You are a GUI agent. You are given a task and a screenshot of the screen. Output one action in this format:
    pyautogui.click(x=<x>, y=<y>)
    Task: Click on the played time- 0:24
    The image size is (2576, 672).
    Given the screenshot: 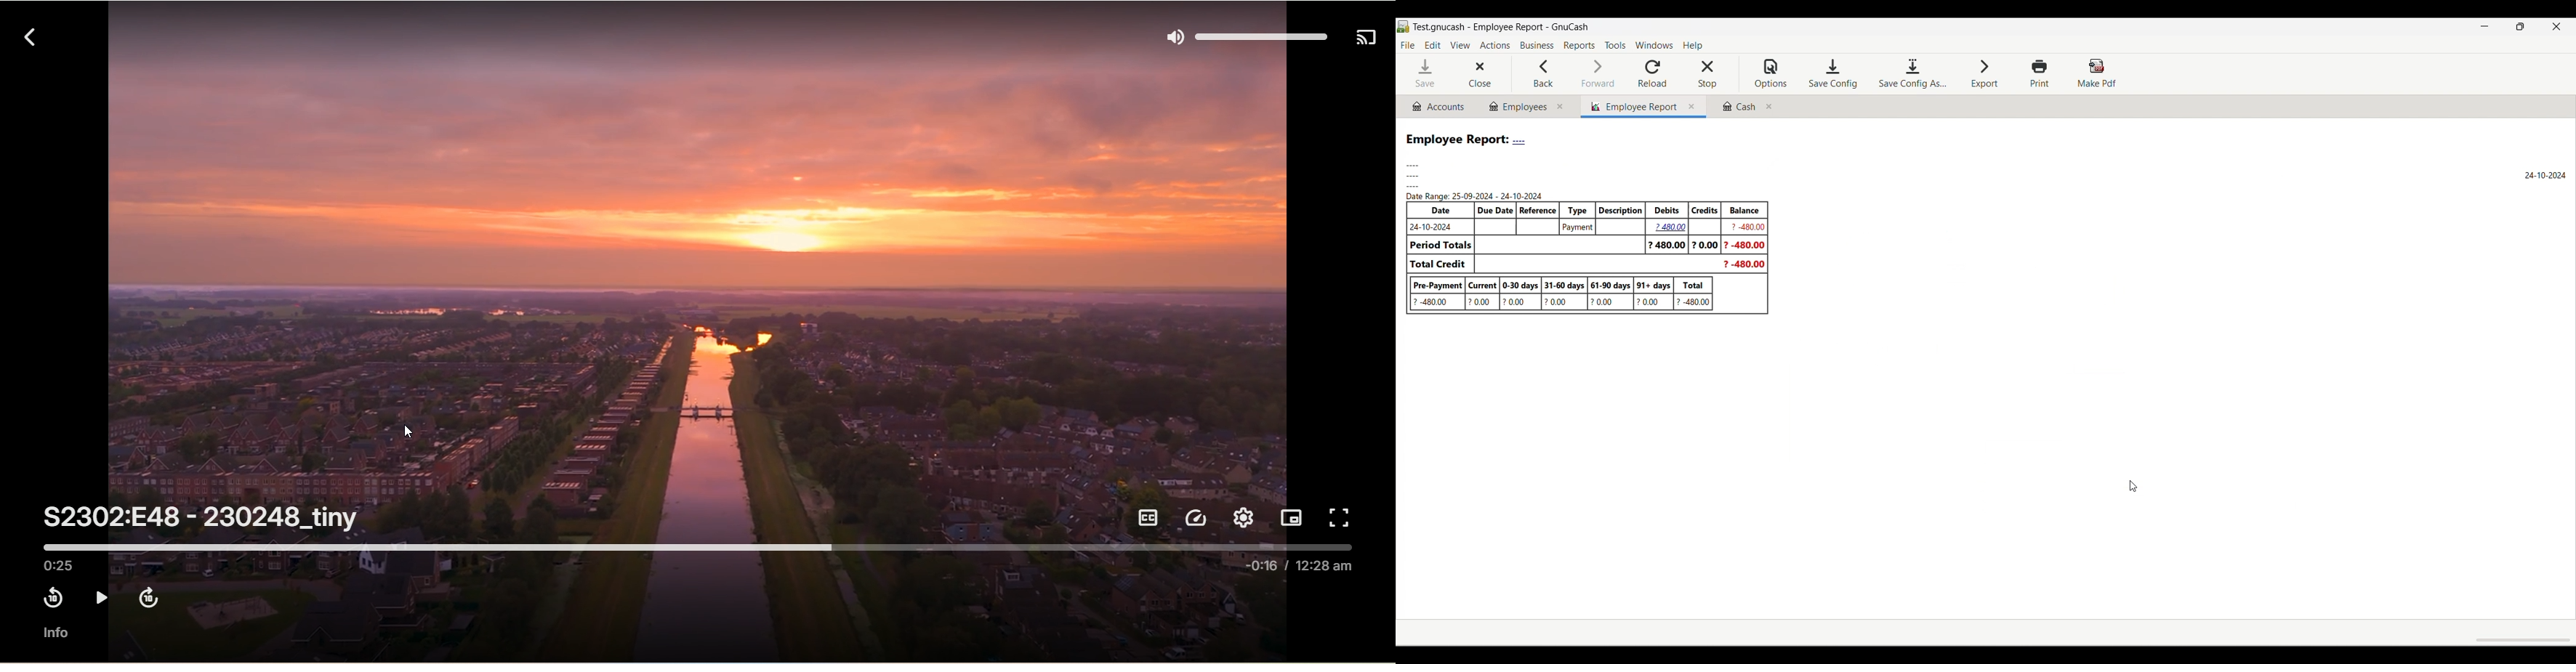 What is the action you would take?
    pyautogui.click(x=62, y=565)
    